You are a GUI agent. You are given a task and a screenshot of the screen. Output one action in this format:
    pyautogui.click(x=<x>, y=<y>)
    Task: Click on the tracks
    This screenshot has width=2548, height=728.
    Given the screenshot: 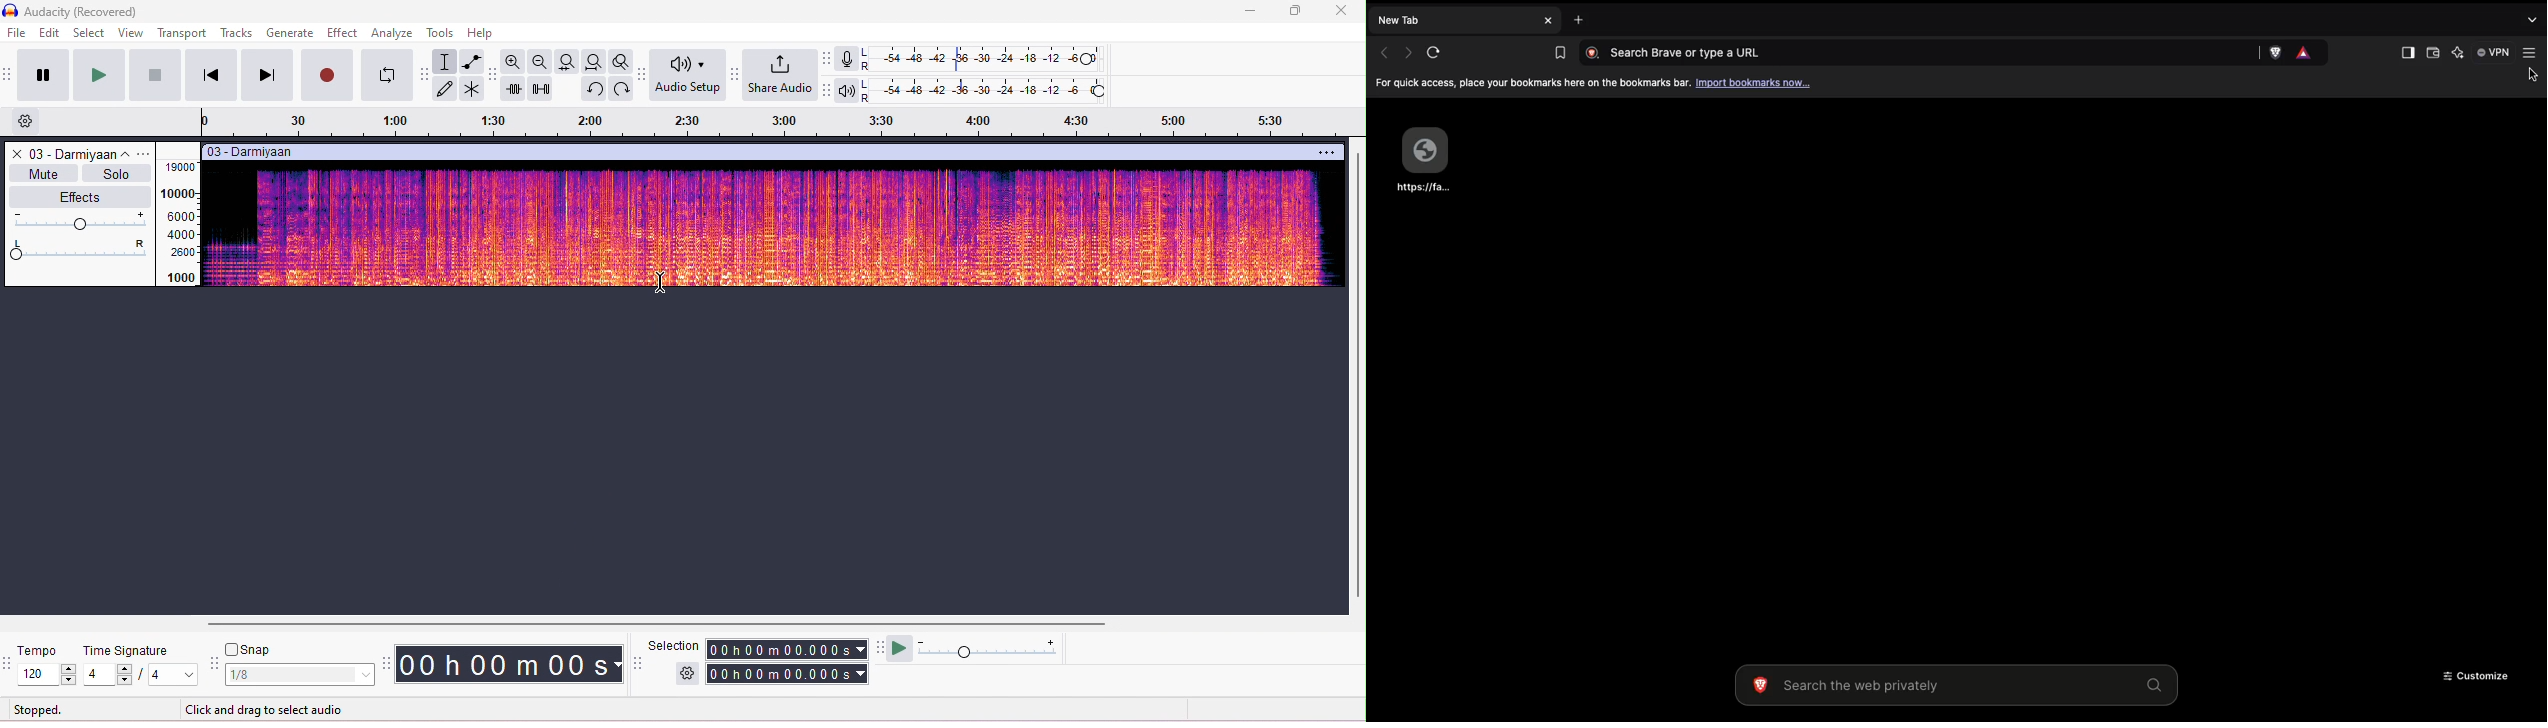 What is the action you would take?
    pyautogui.click(x=236, y=33)
    